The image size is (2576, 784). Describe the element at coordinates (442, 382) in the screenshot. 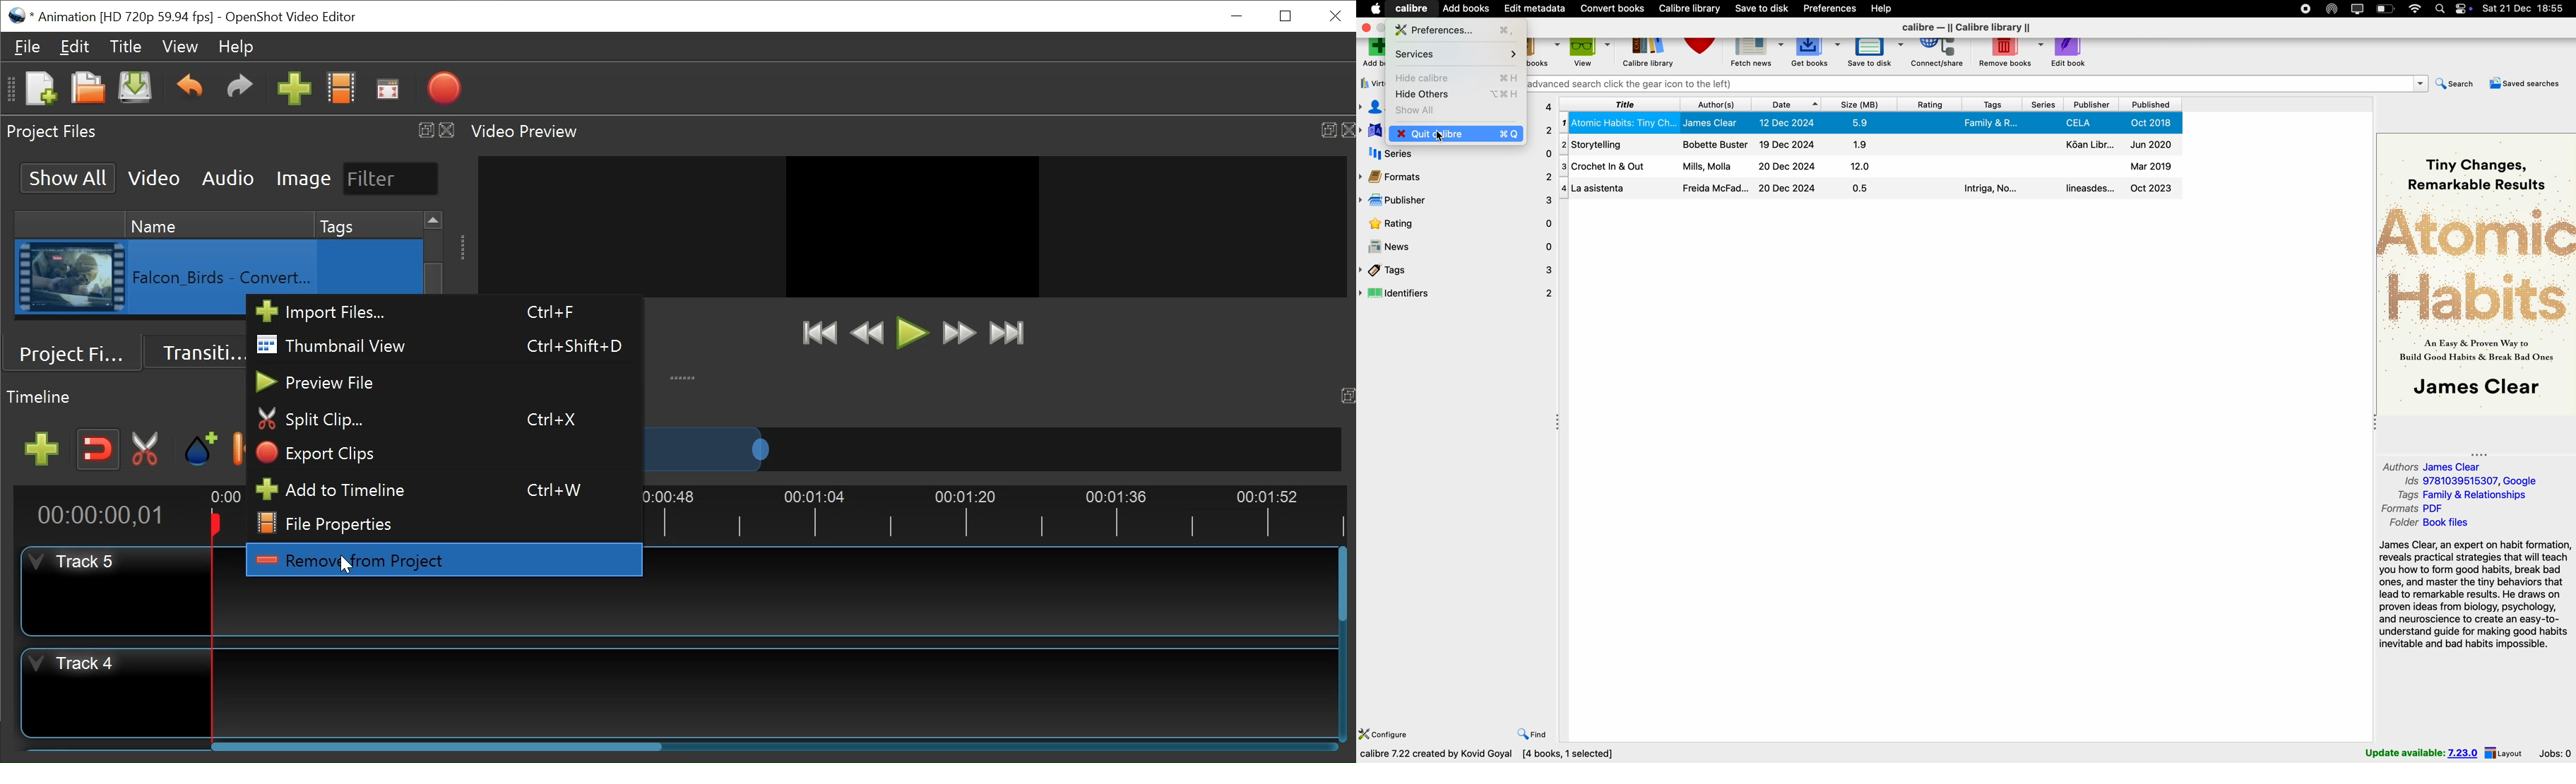

I see `Preview File` at that location.